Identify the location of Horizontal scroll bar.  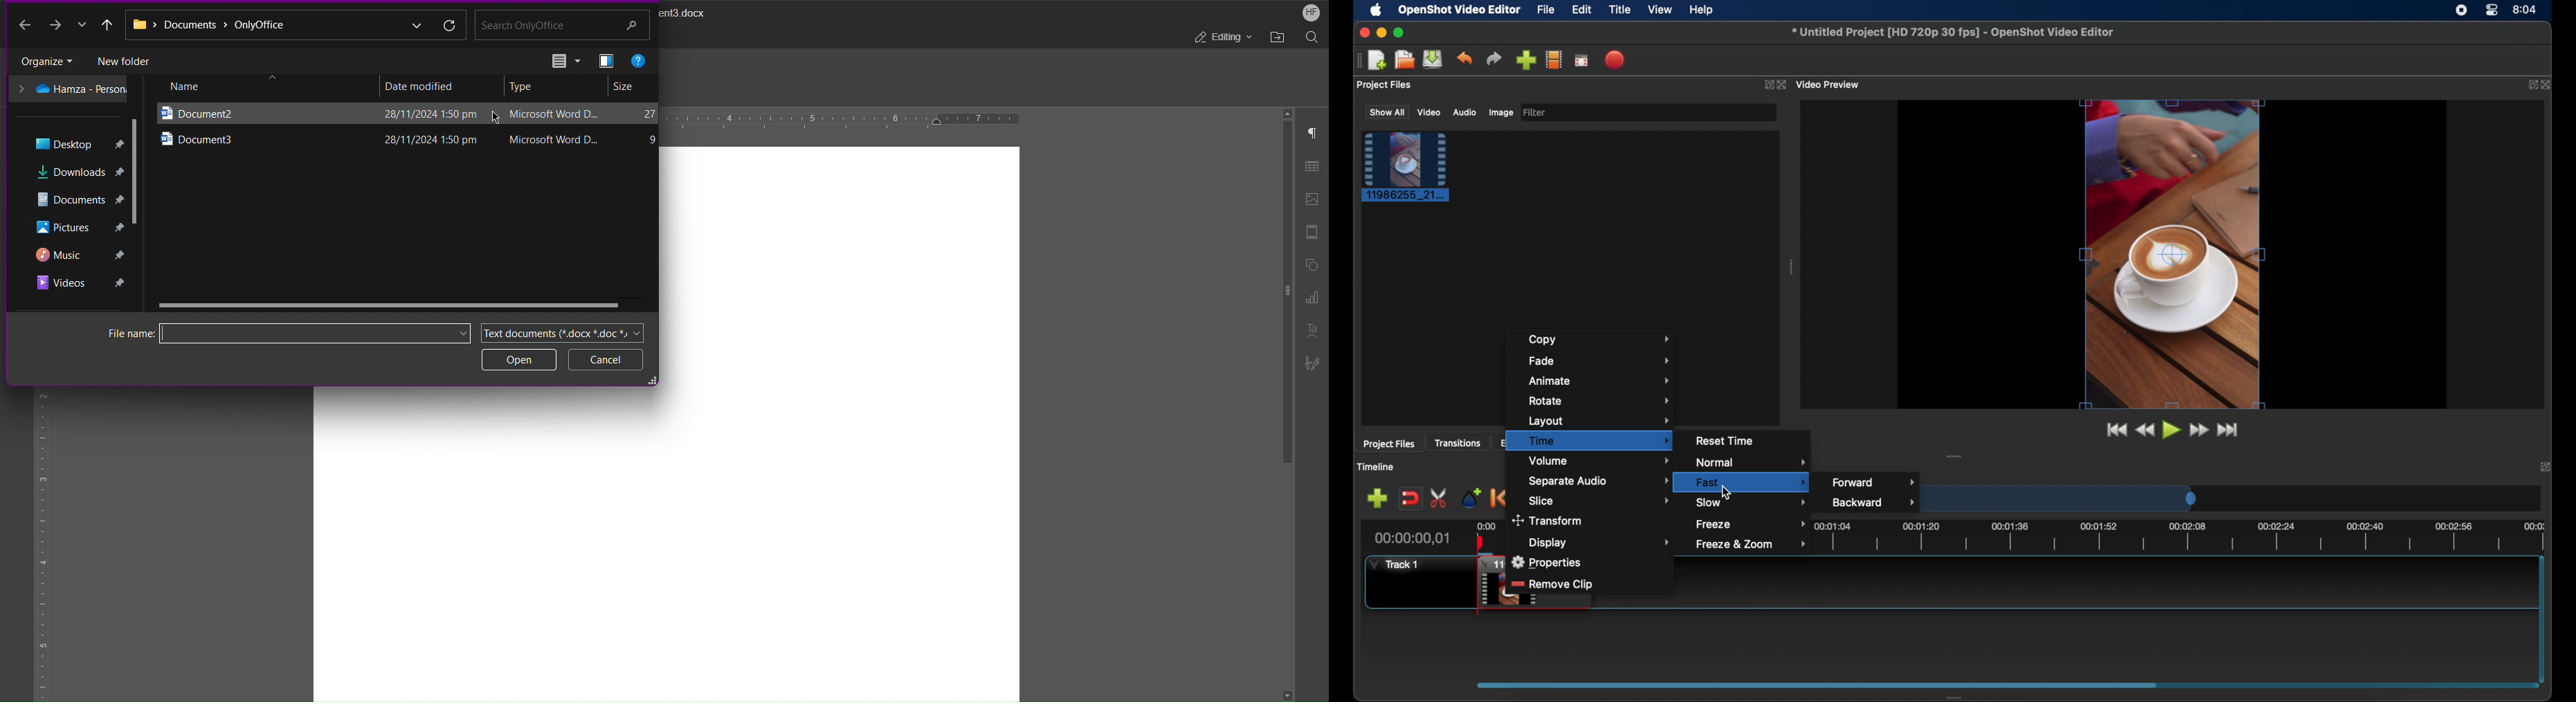
(395, 303).